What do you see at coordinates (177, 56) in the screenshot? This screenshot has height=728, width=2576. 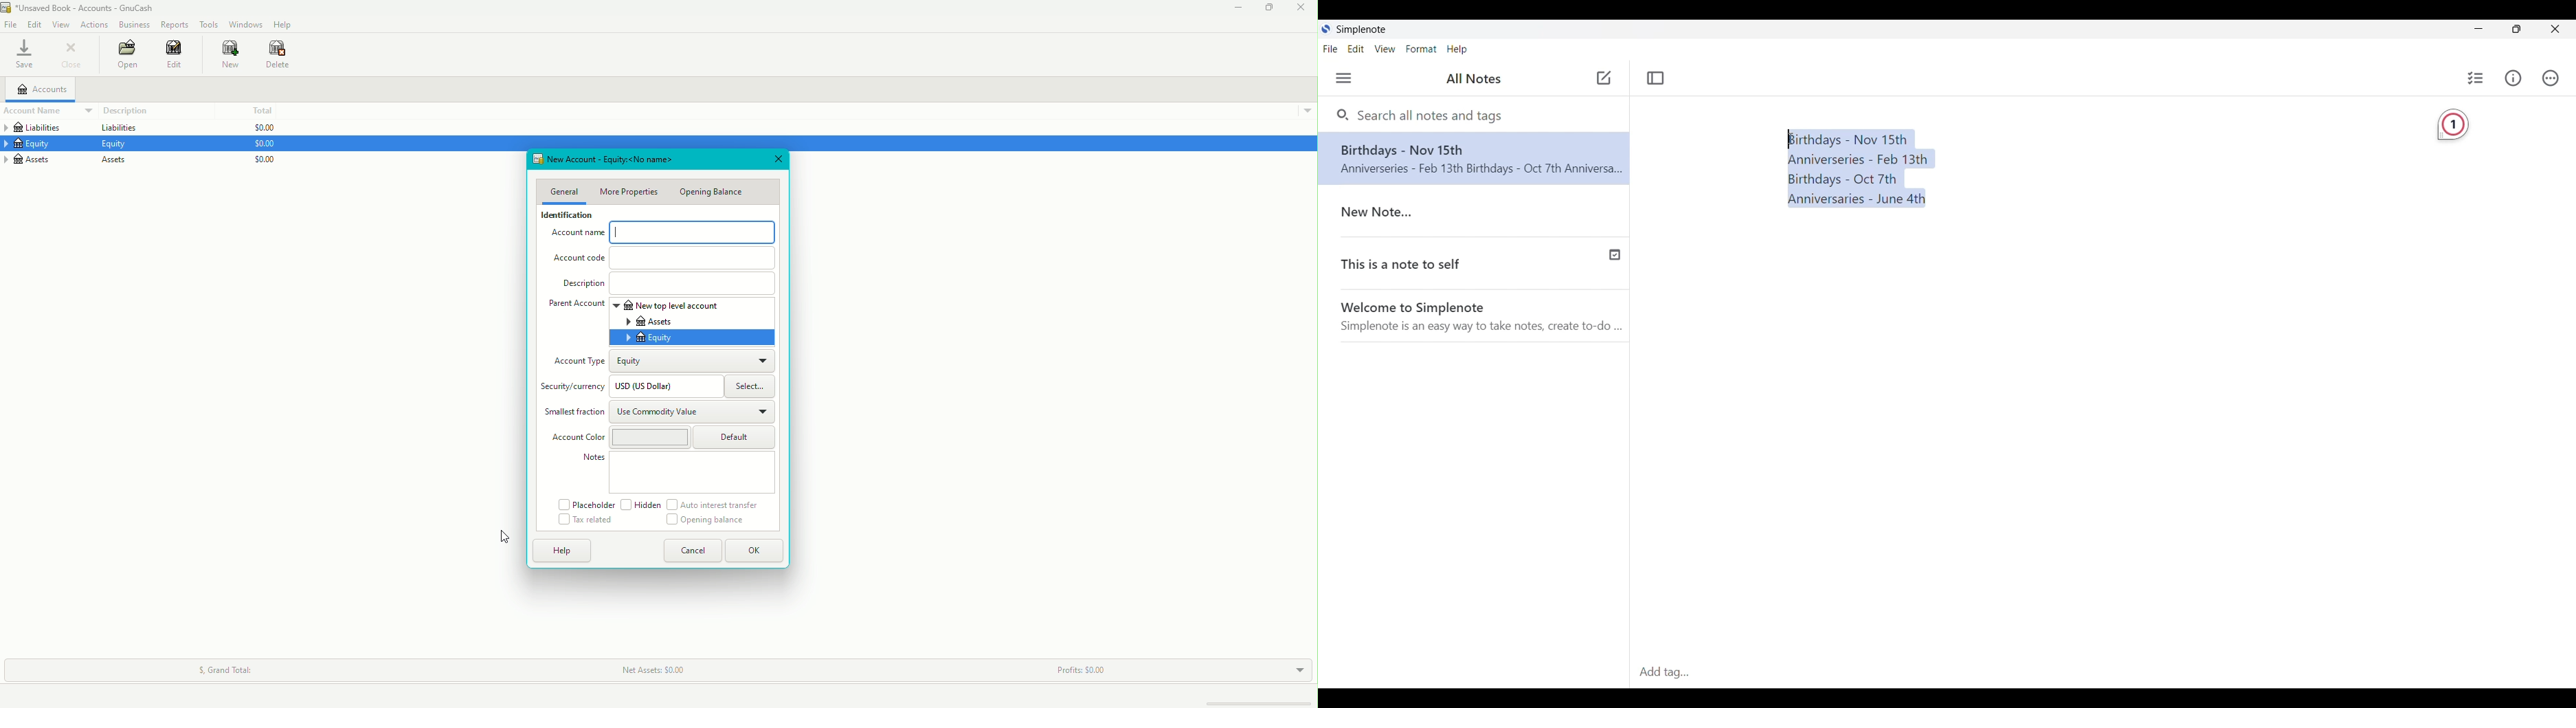 I see `Edit` at bounding box center [177, 56].